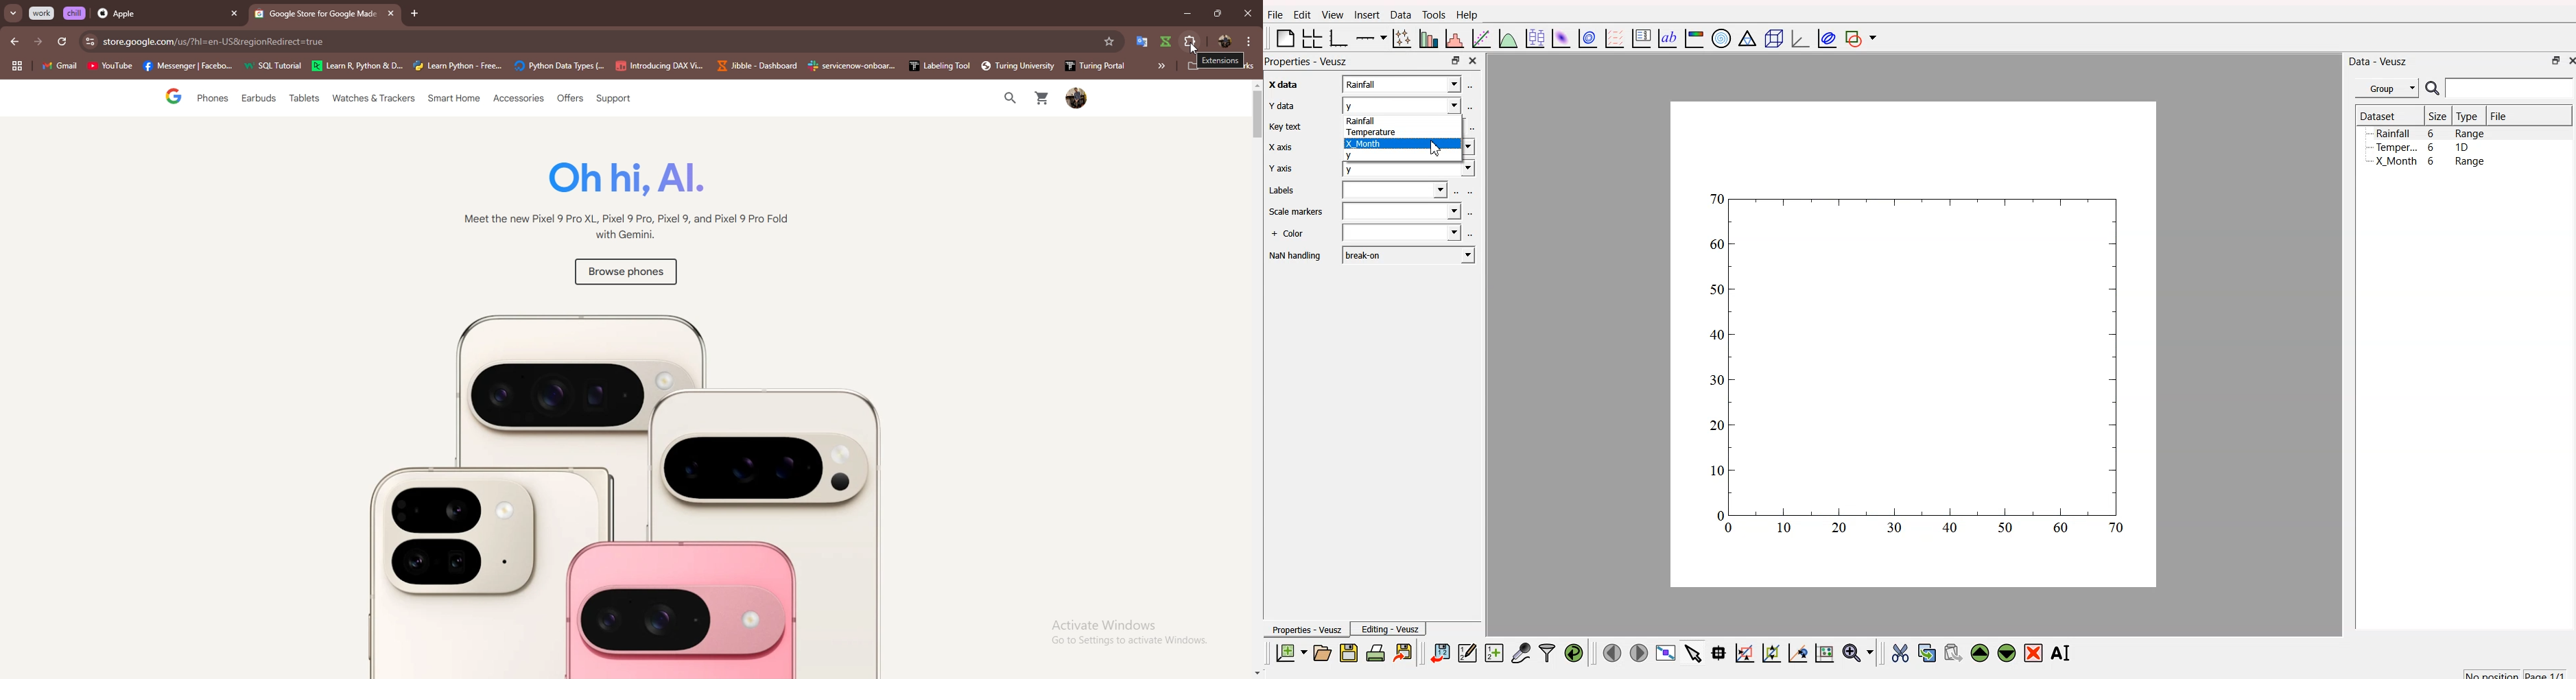 Image resolution: width=2576 pixels, height=700 pixels. Describe the element at coordinates (1441, 654) in the screenshot. I see `import data` at that location.